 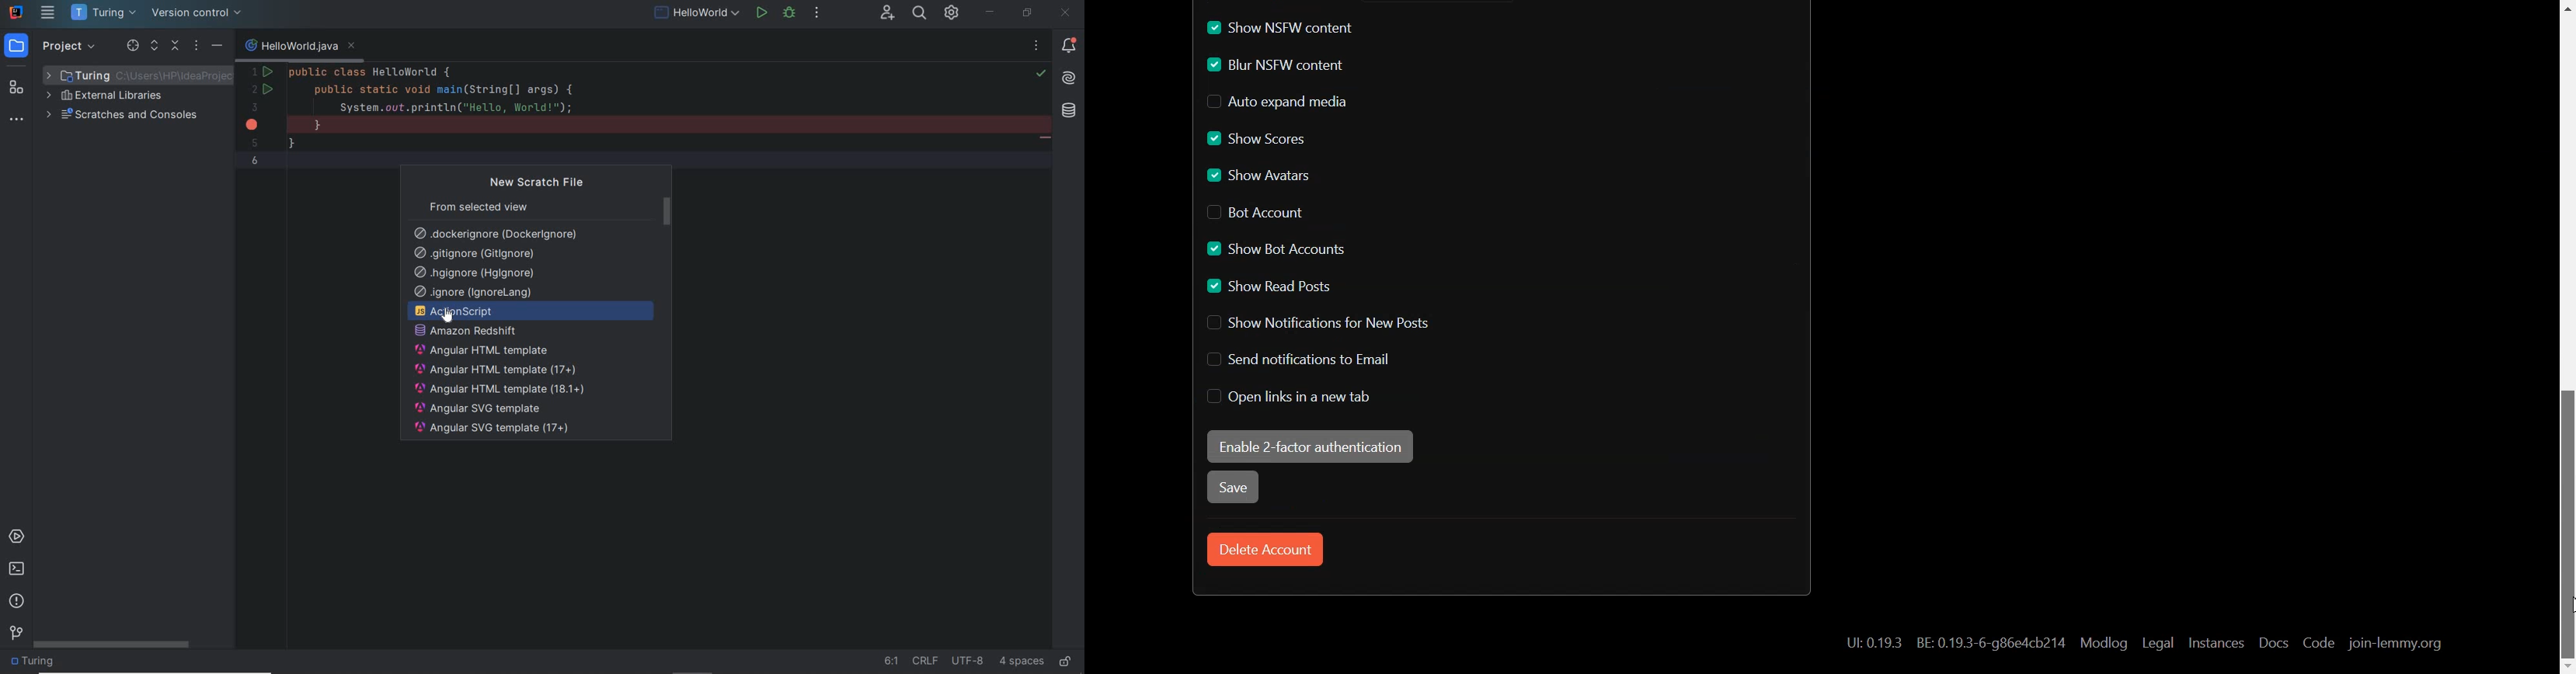 I want to click on Scroll bar, so click(x=2563, y=337).